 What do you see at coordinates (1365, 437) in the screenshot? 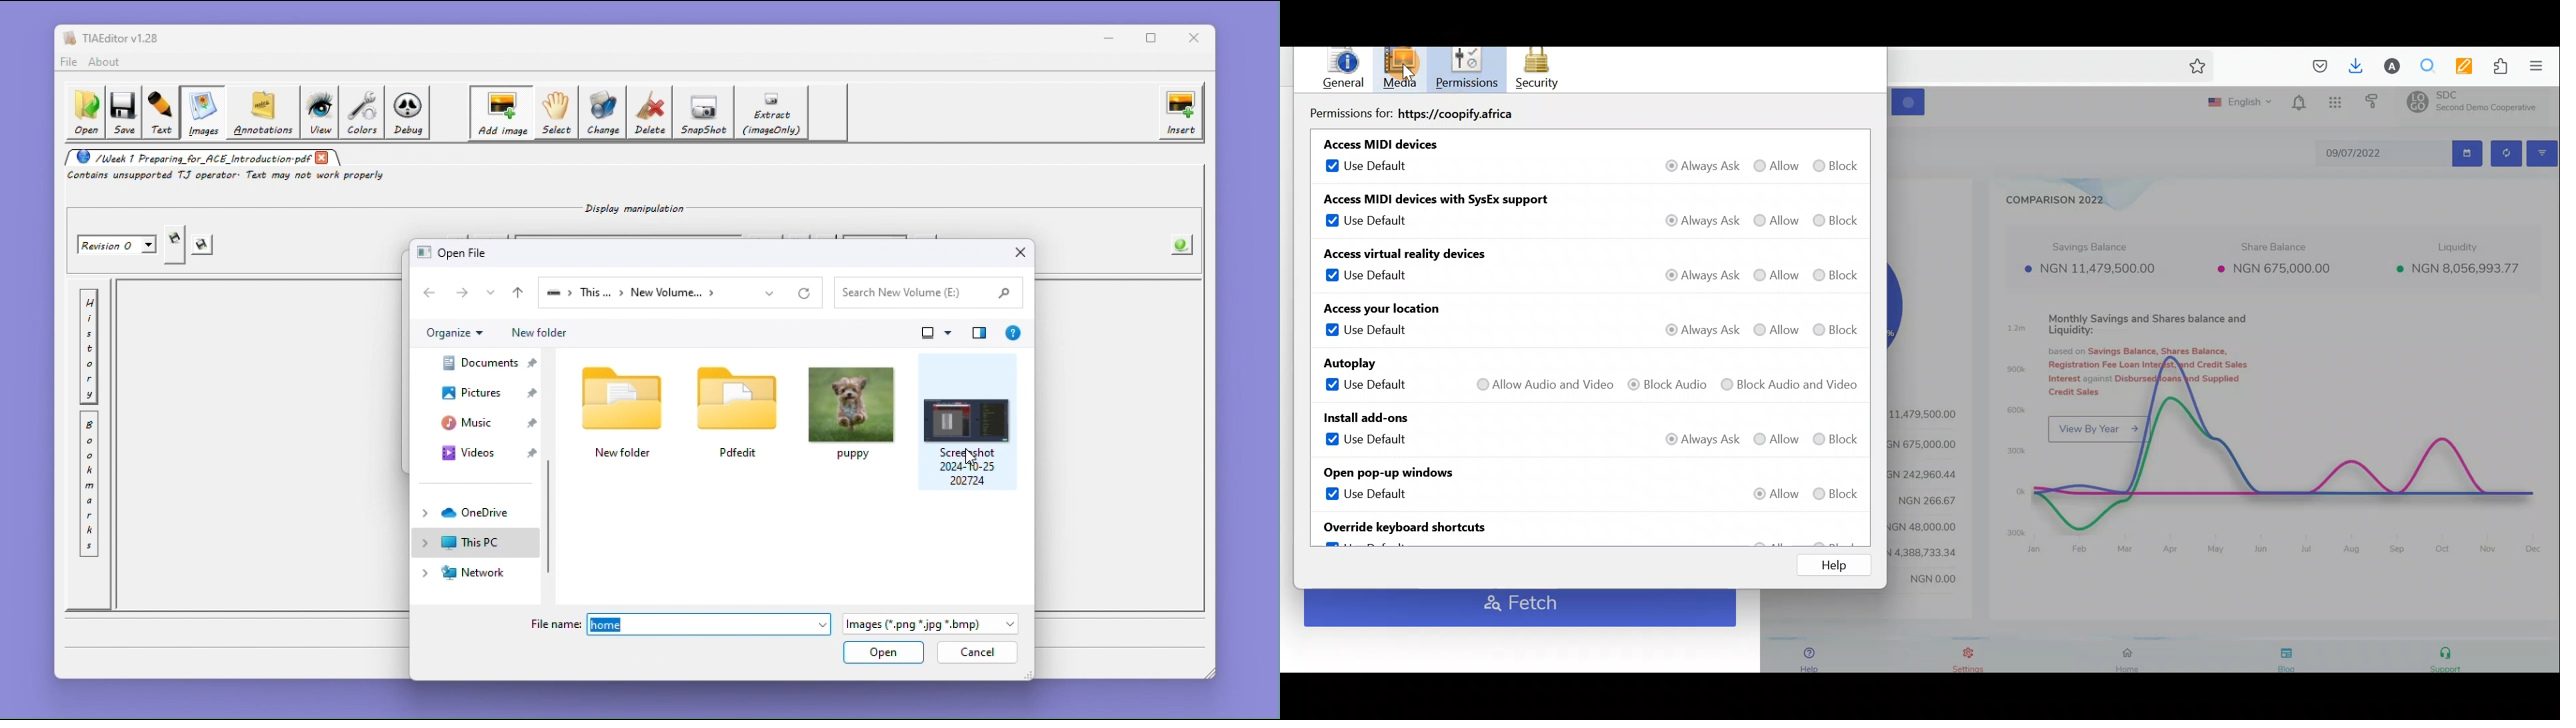
I see `Use default` at bounding box center [1365, 437].